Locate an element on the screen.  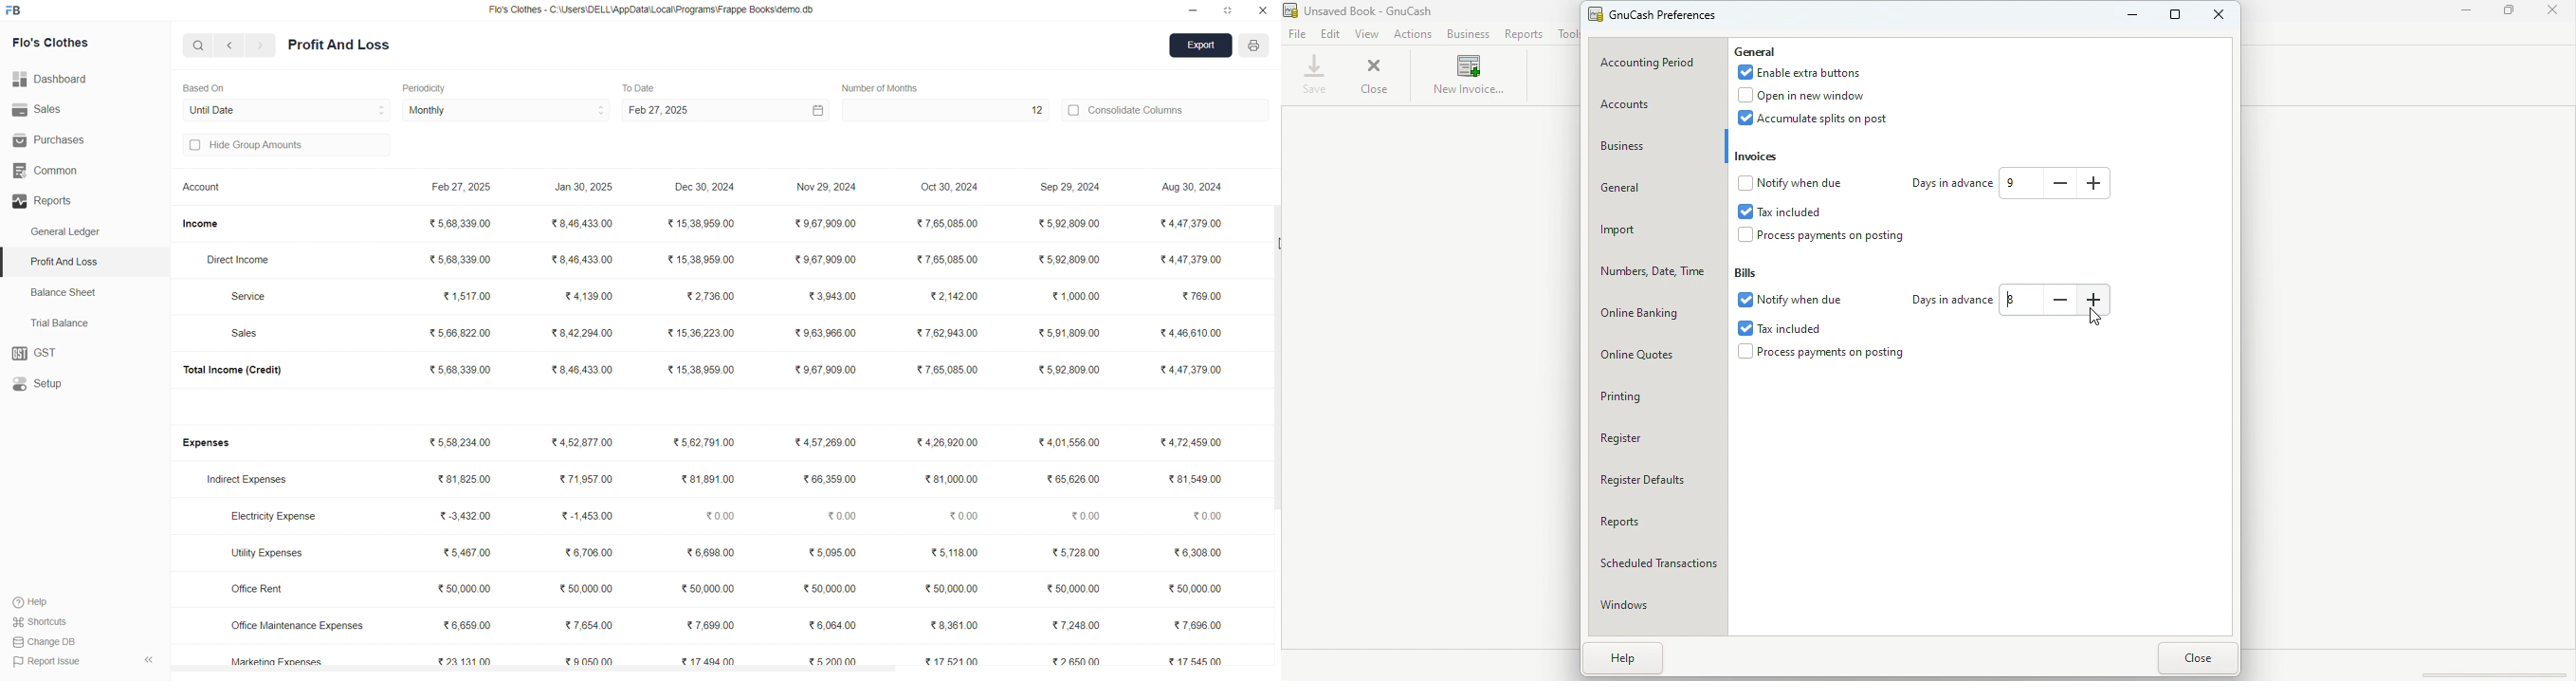
Export is located at coordinates (1202, 47).